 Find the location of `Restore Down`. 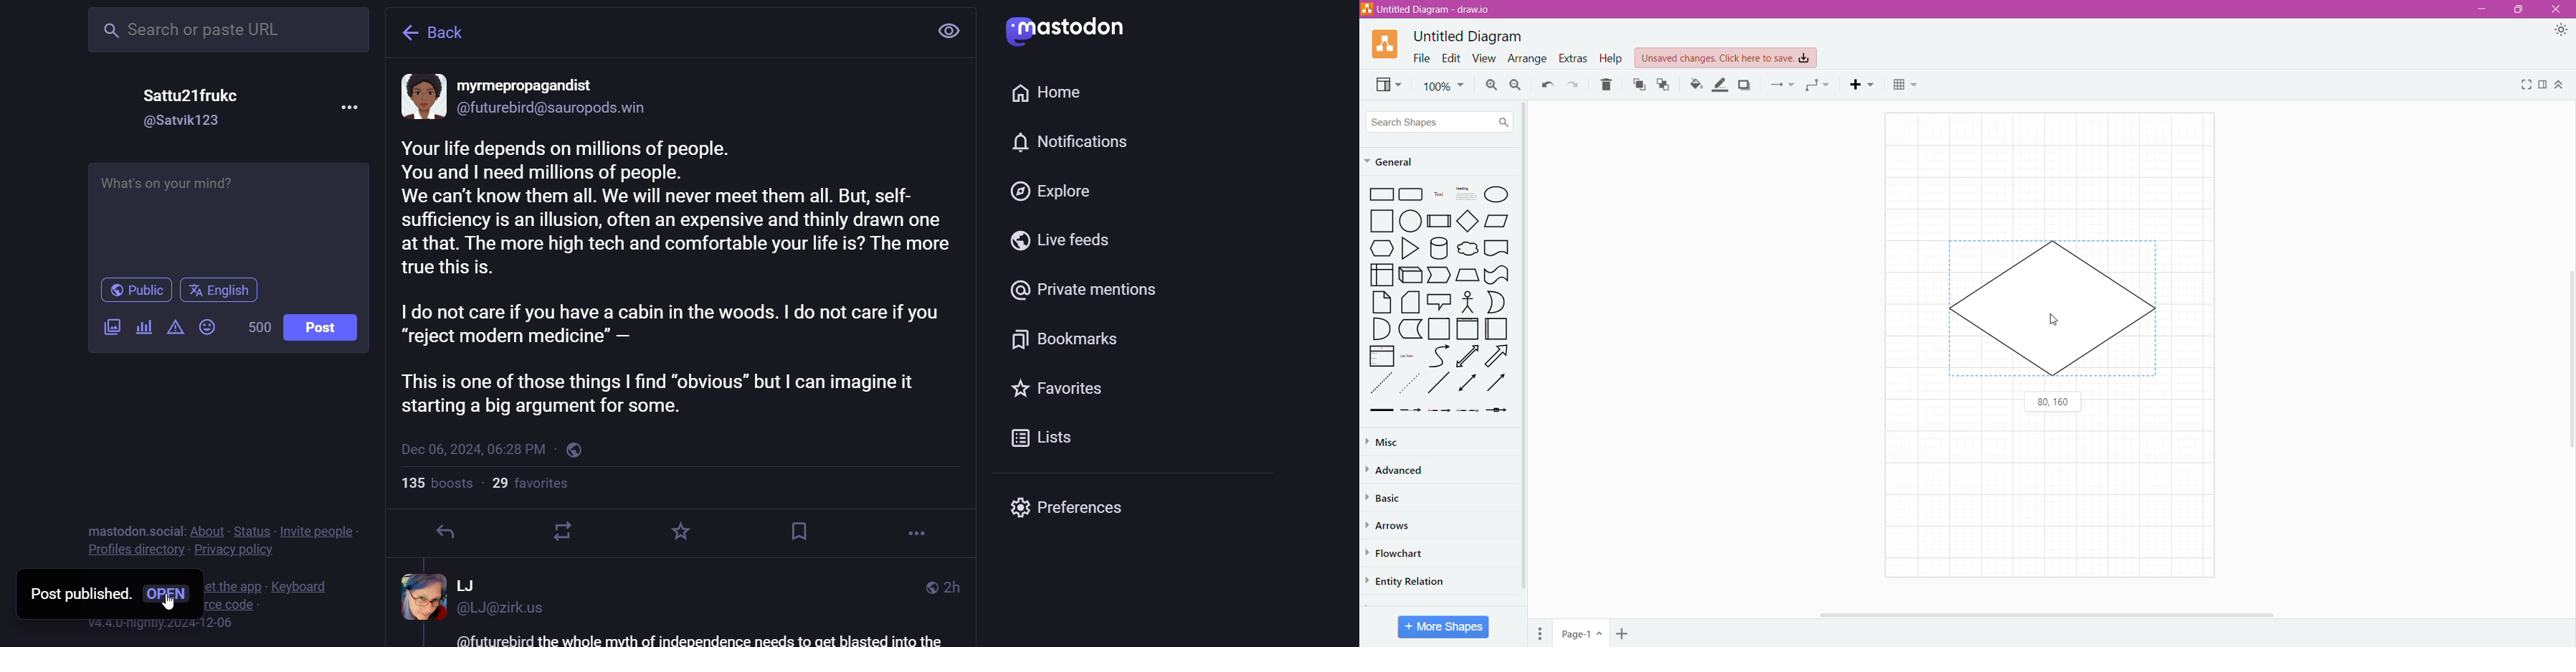

Restore Down is located at coordinates (2521, 10).